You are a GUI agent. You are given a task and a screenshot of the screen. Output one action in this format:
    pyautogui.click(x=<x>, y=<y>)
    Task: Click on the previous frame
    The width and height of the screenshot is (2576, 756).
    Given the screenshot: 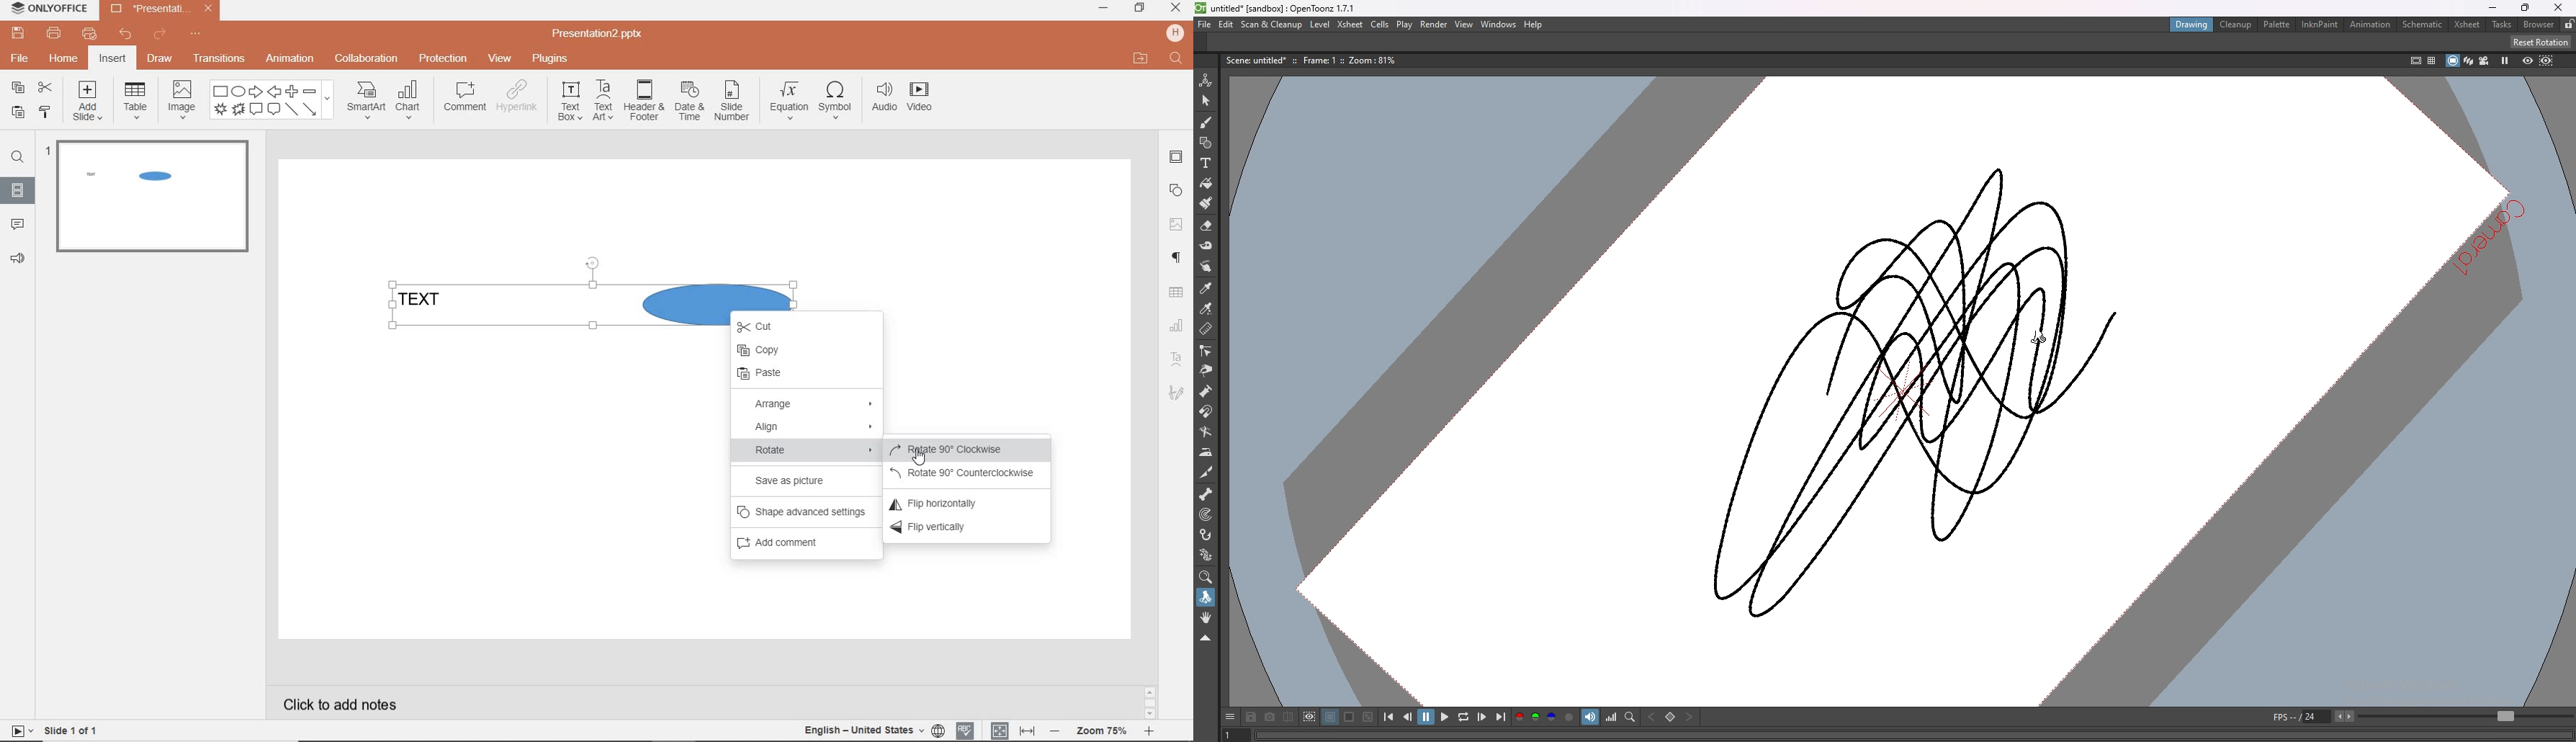 What is the action you would take?
    pyautogui.click(x=1408, y=718)
    